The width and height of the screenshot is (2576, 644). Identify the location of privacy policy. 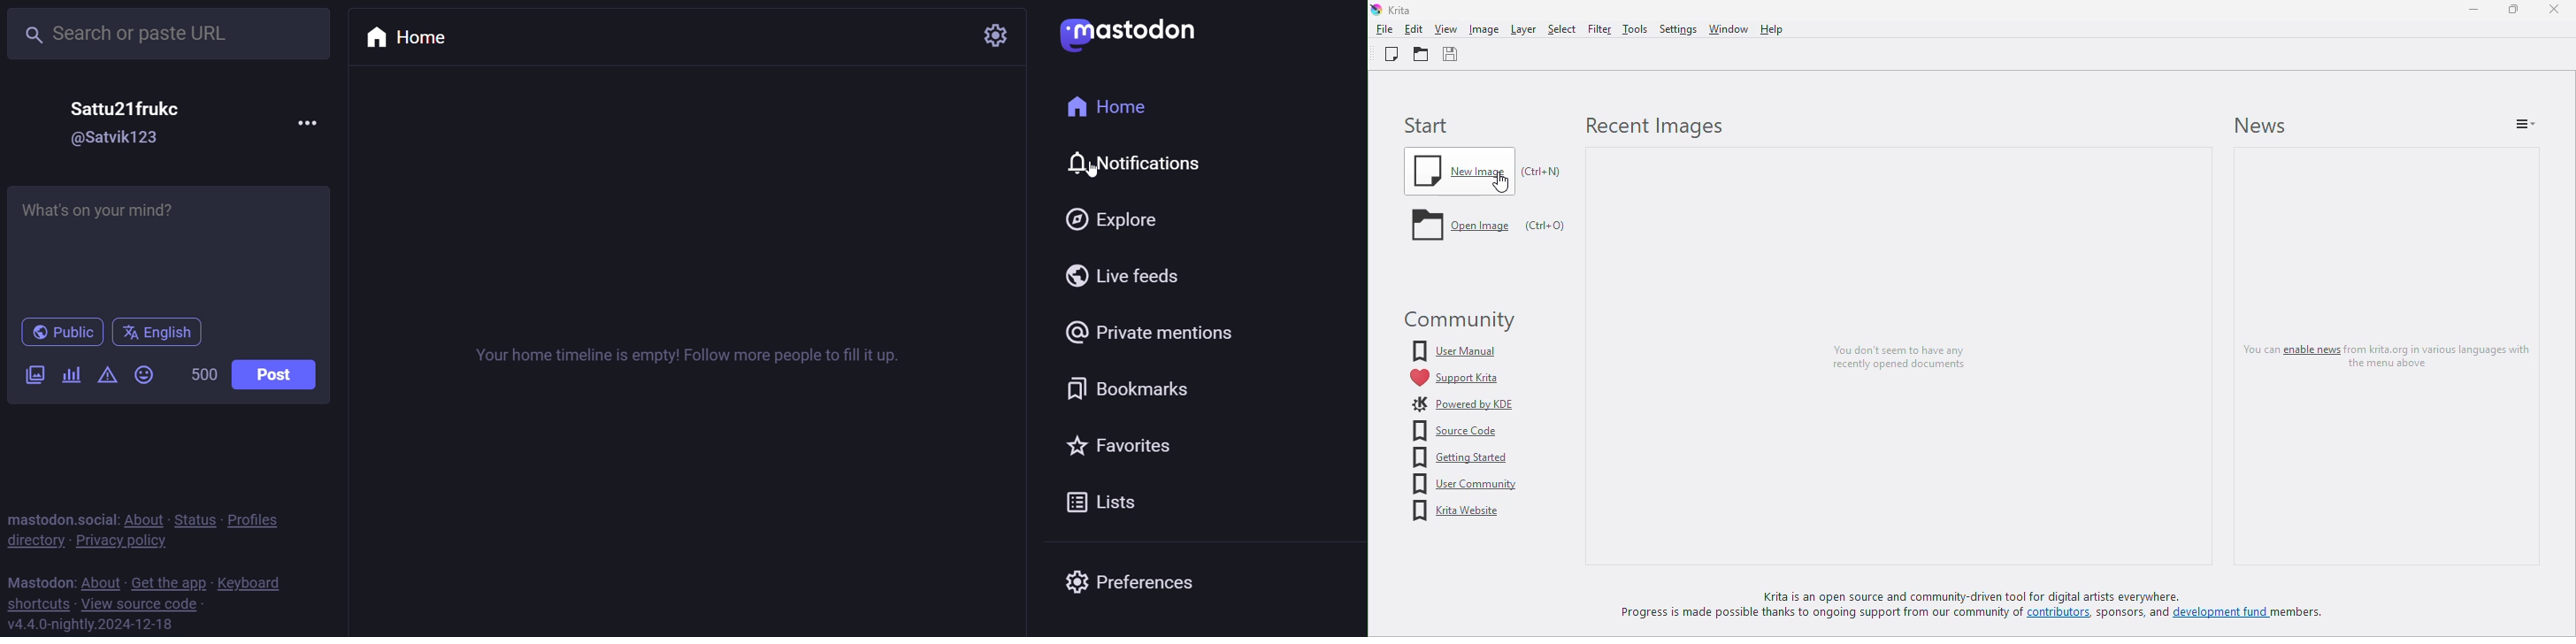
(129, 540).